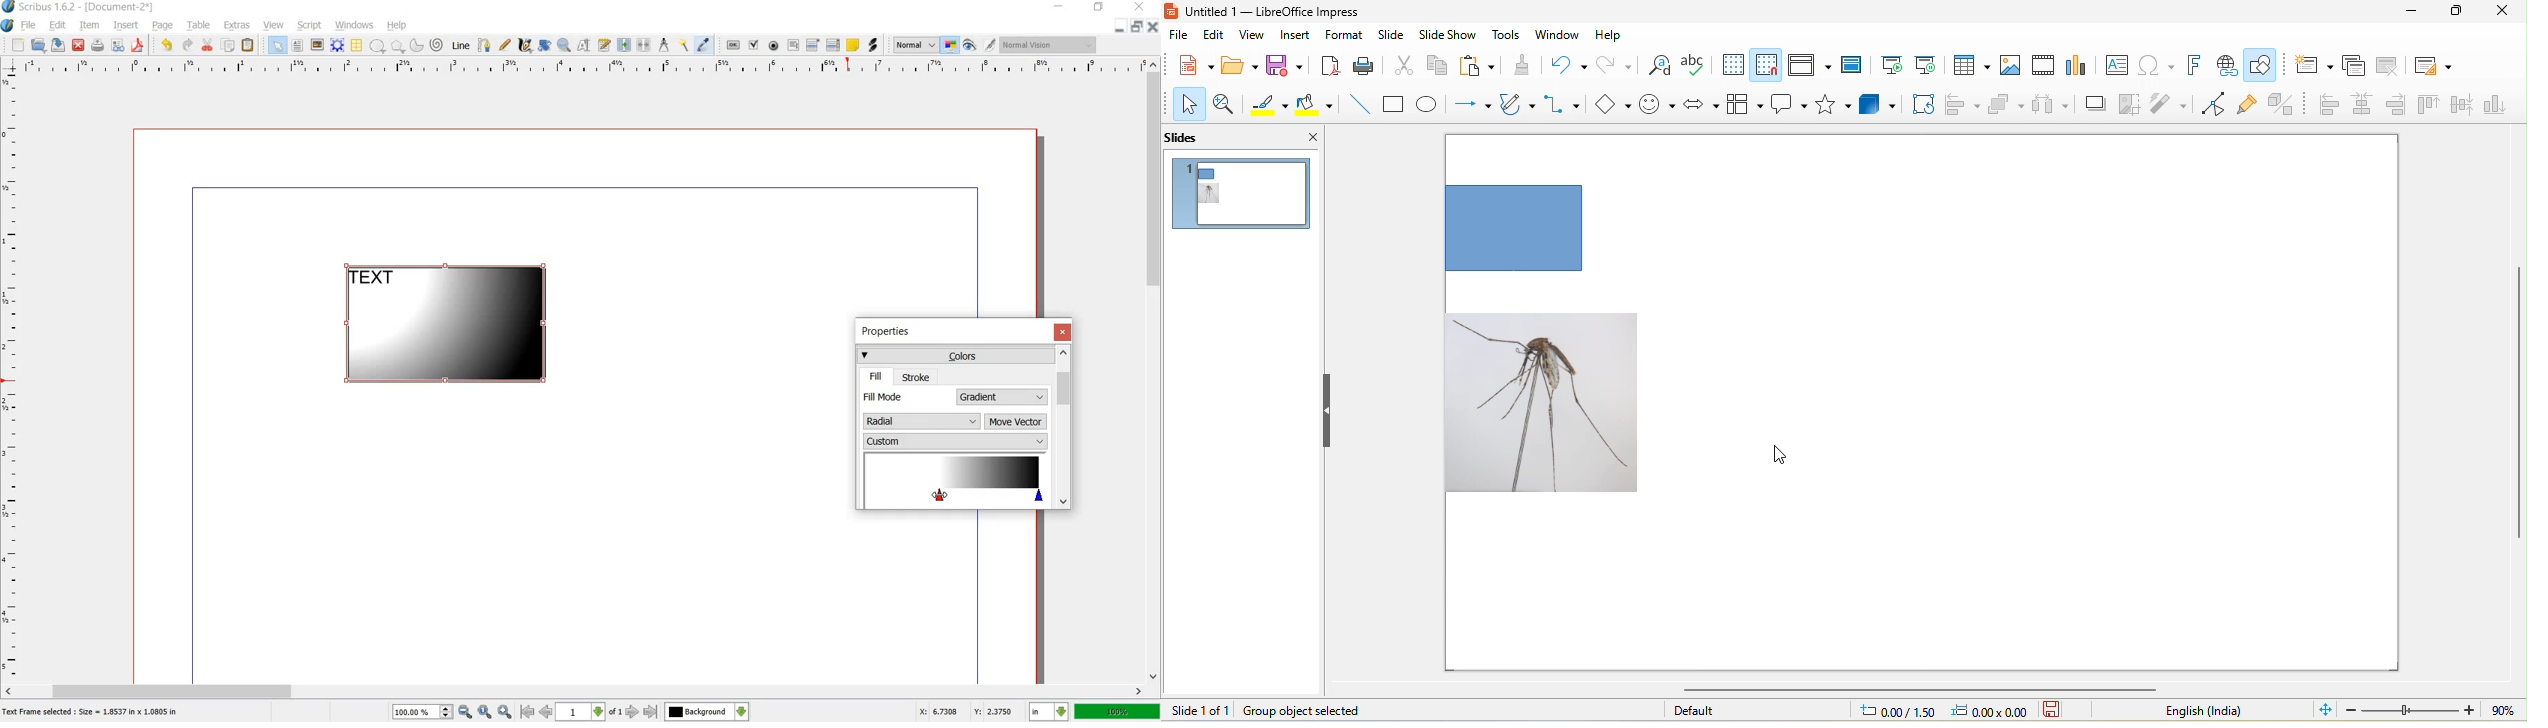 This screenshot has height=728, width=2548. What do you see at coordinates (40, 46) in the screenshot?
I see `open` at bounding box center [40, 46].